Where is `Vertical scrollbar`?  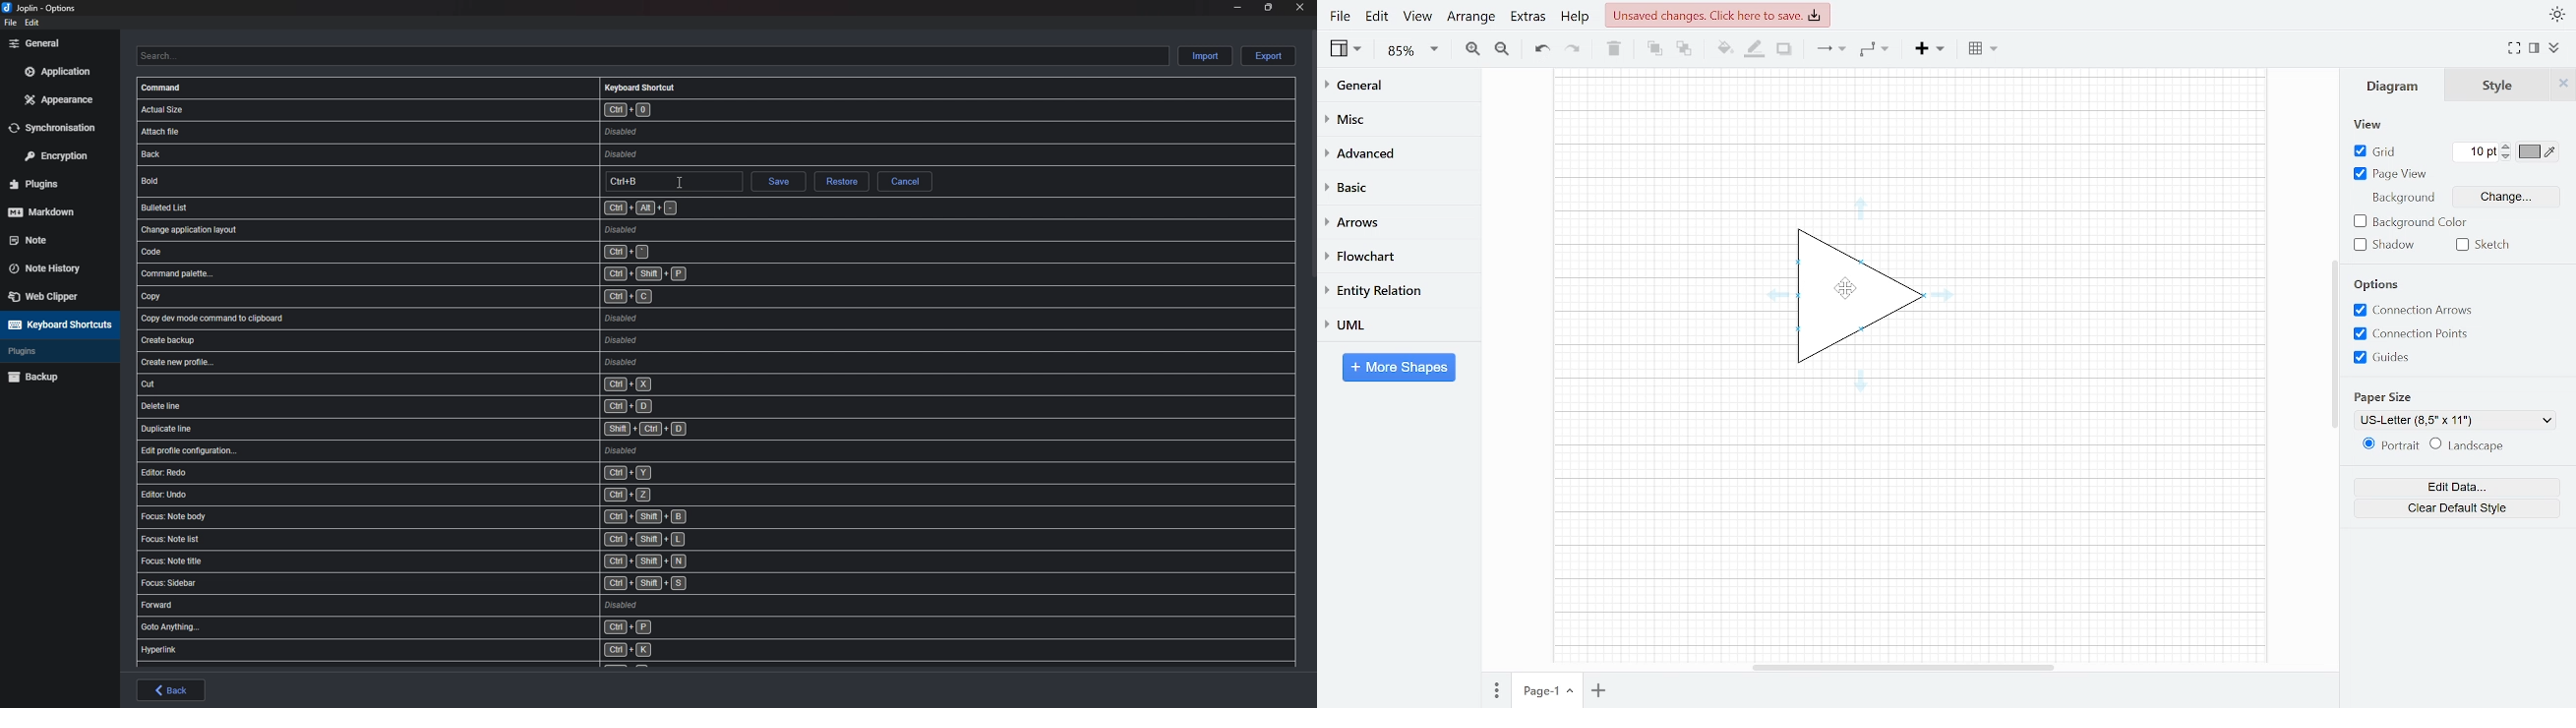 Vertical scrollbar is located at coordinates (2334, 340).